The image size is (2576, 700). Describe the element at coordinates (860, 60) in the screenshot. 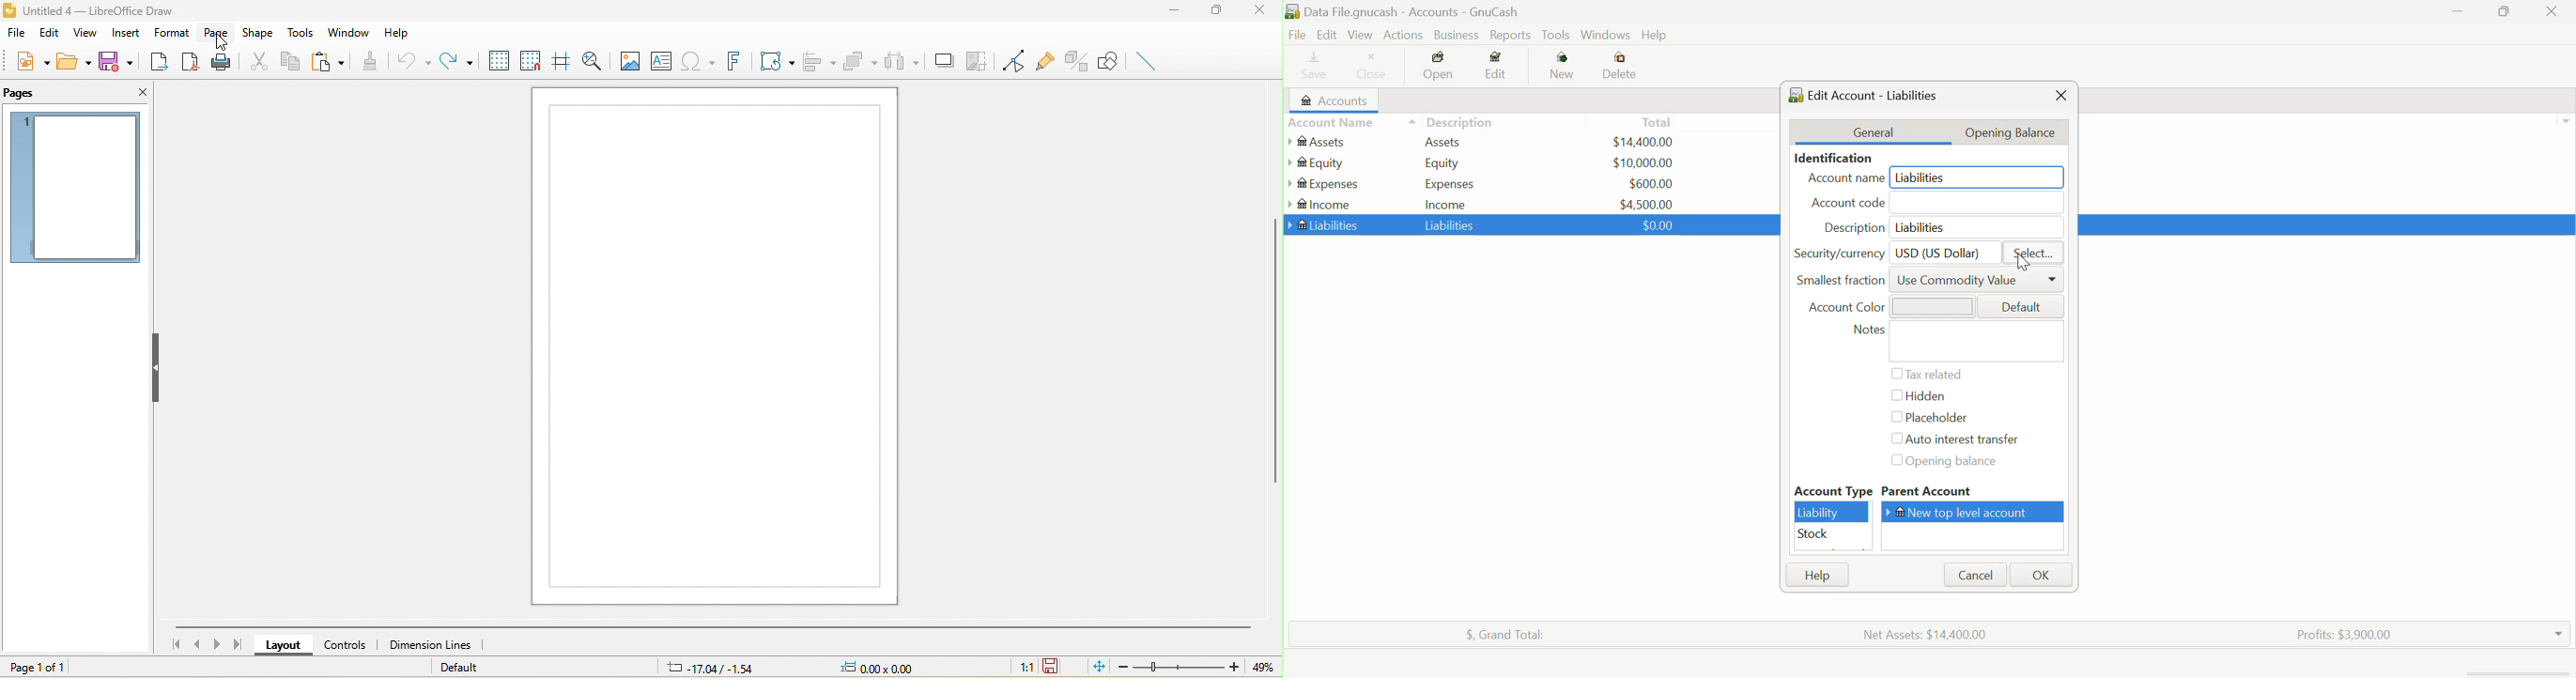

I see `arrange` at that location.